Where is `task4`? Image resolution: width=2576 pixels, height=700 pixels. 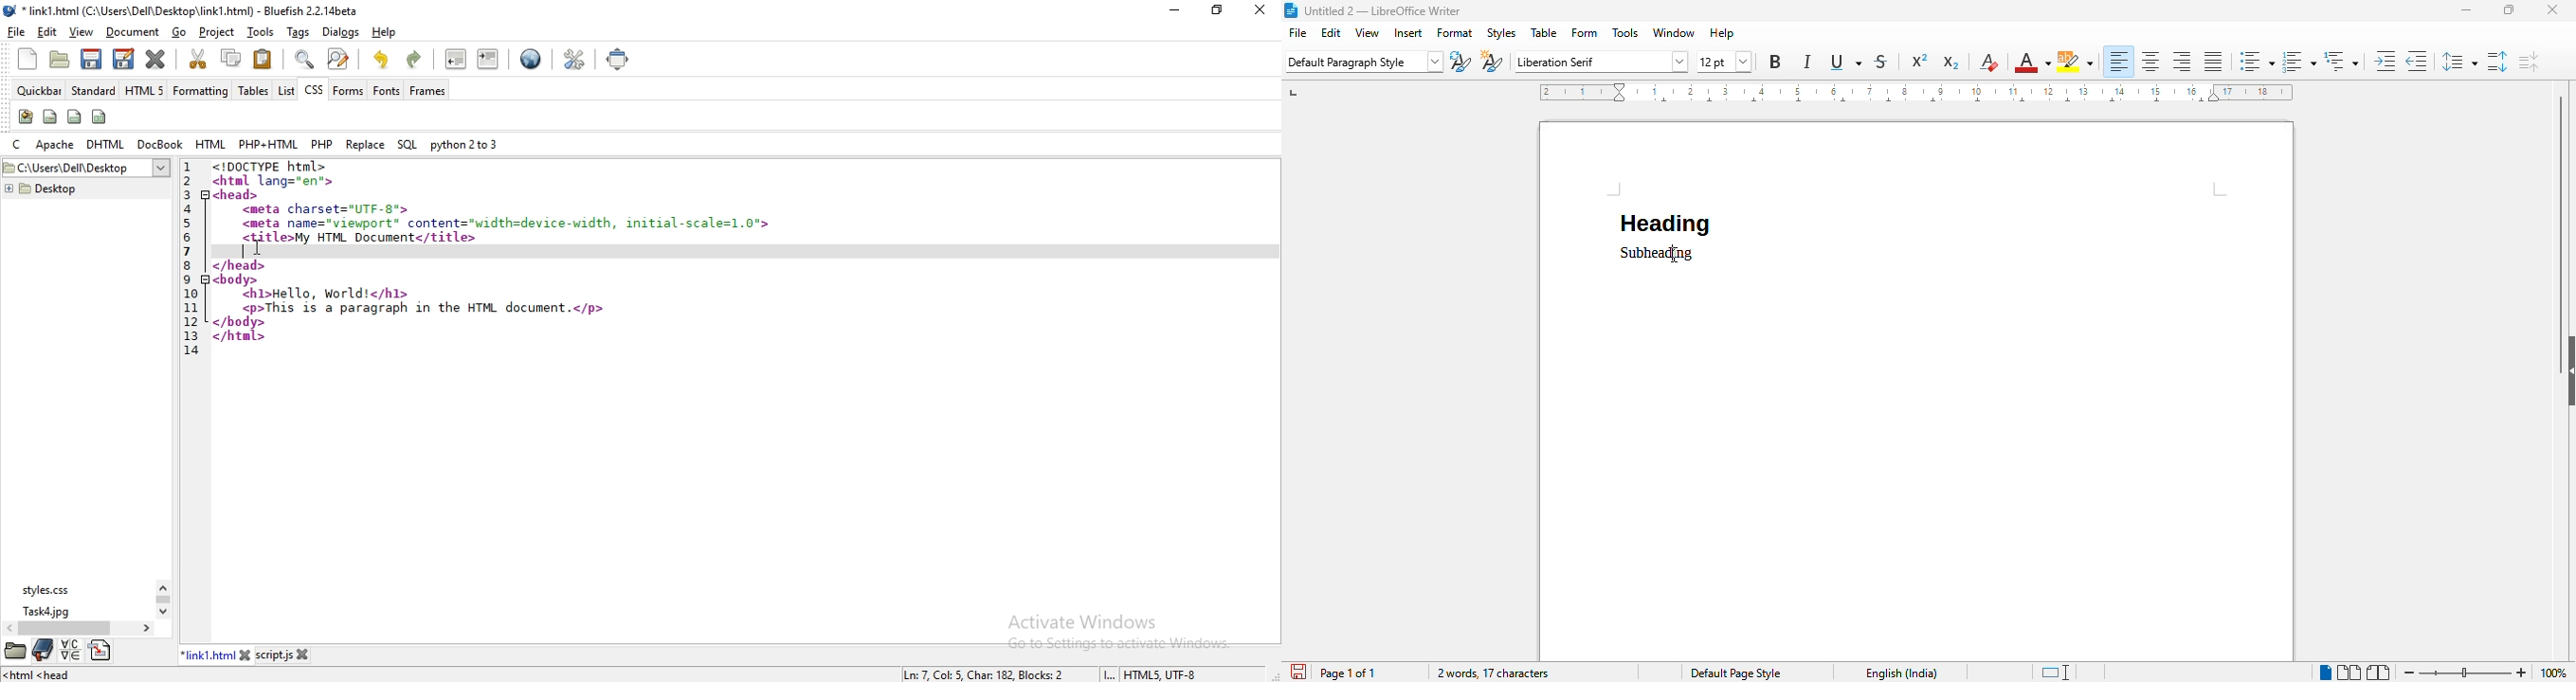 task4 is located at coordinates (48, 612).